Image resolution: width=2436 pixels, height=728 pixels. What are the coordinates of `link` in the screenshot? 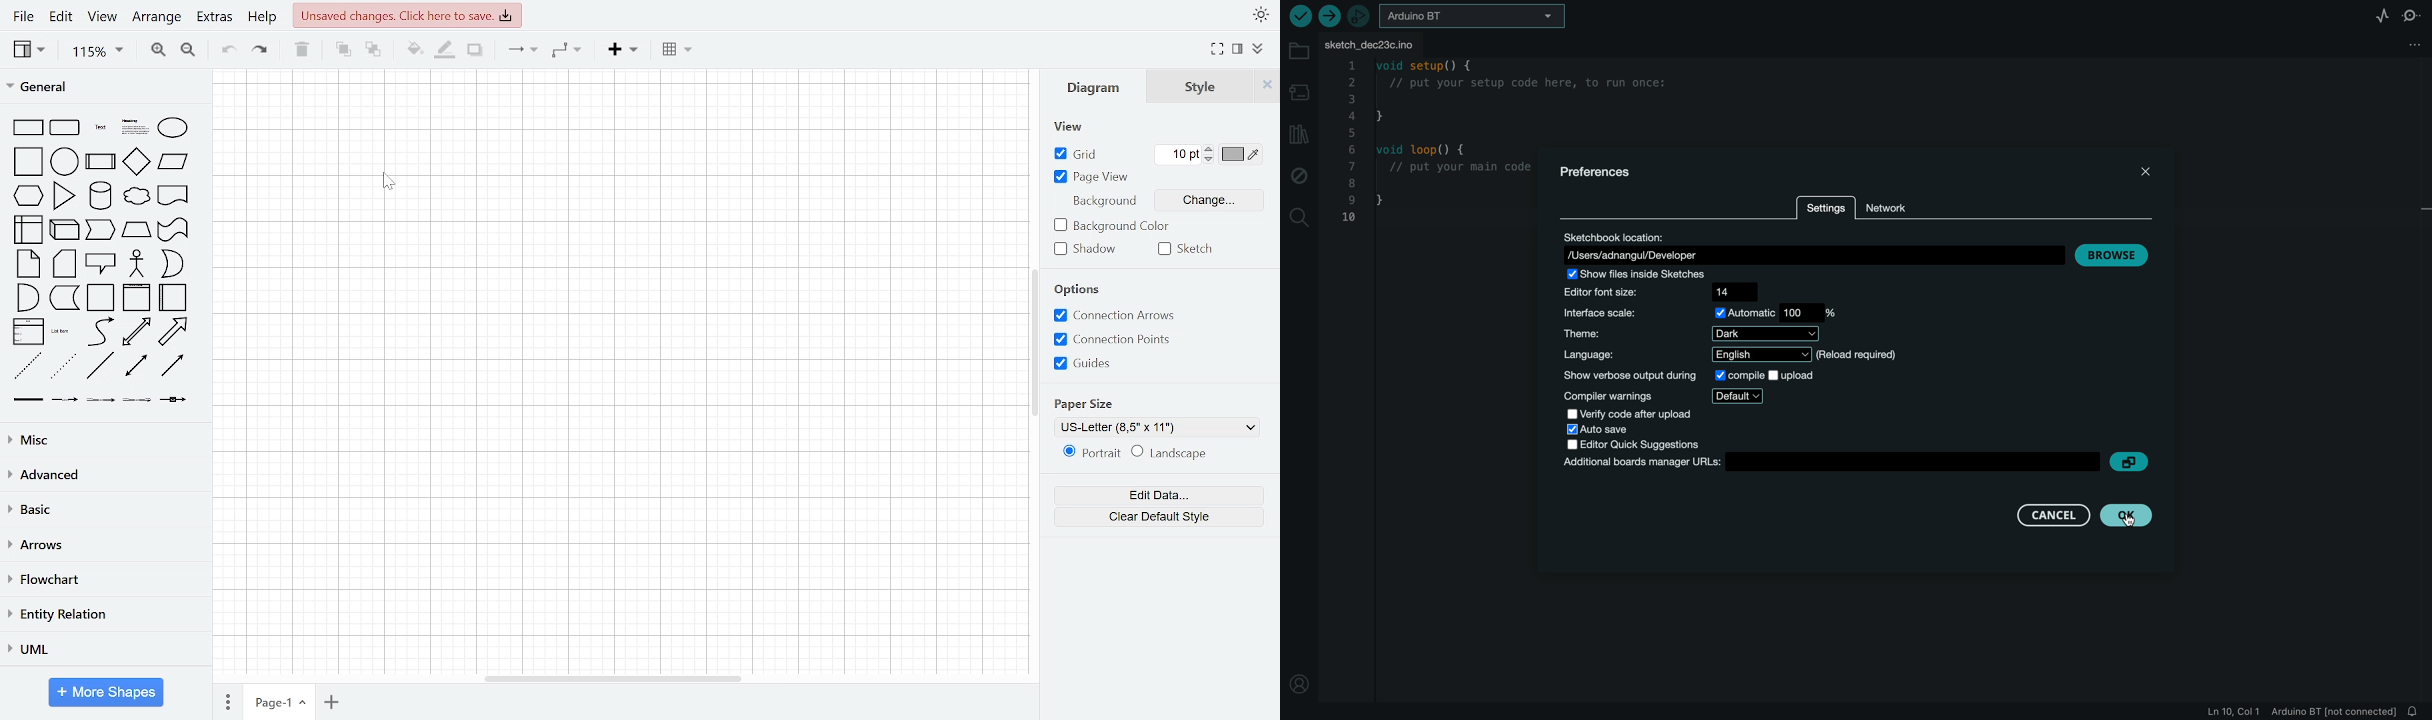 It's located at (28, 401).